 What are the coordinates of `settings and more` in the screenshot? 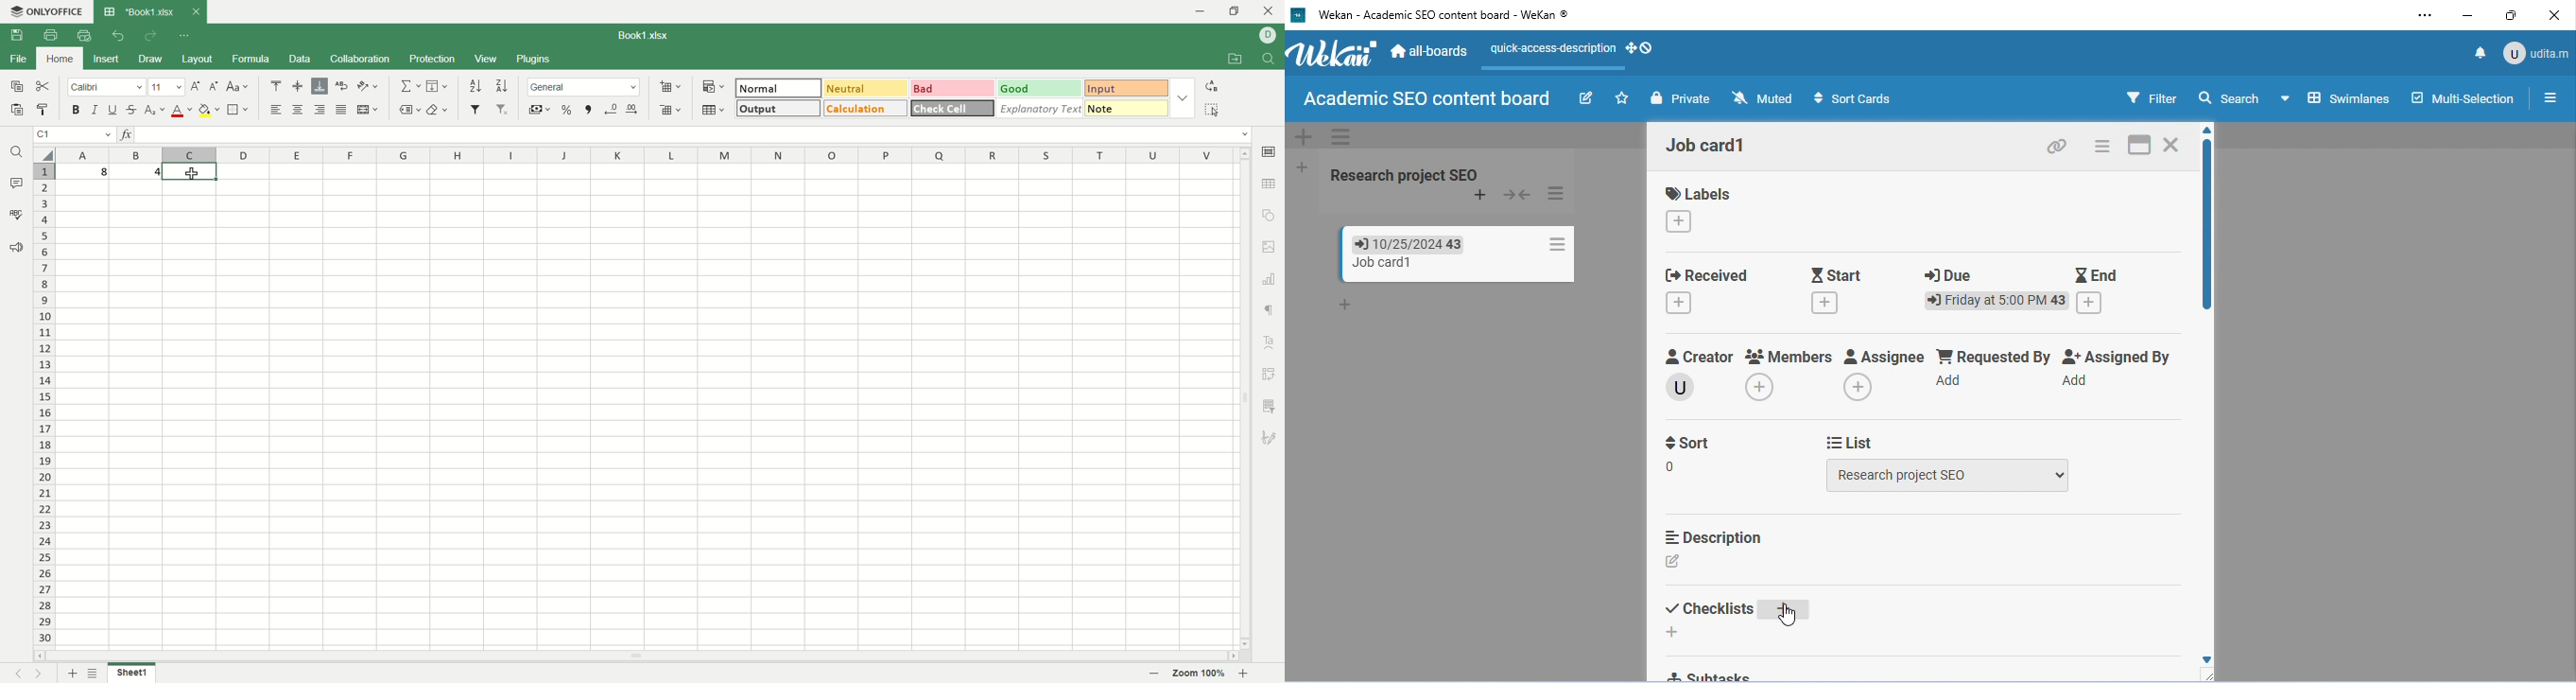 It's located at (2424, 17).